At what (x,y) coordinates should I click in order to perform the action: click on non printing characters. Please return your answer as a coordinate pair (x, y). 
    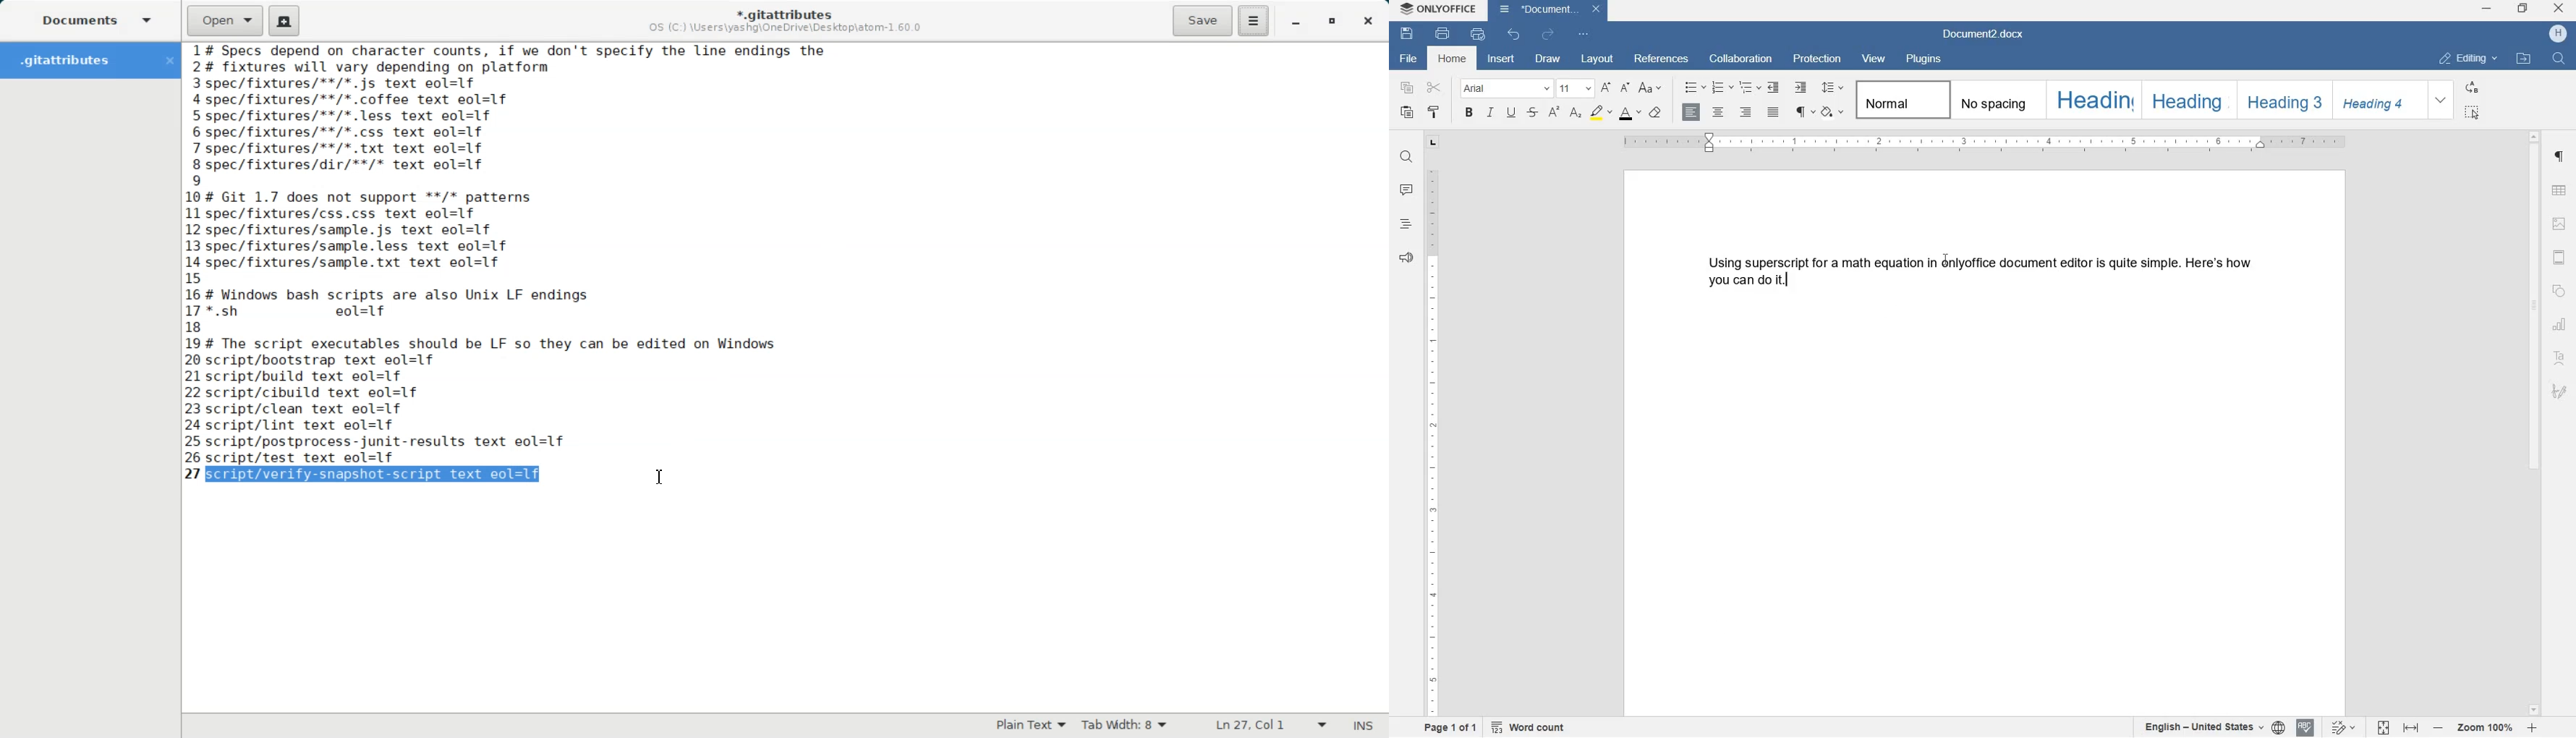
    Looking at the image, I should click on (1804, 113).